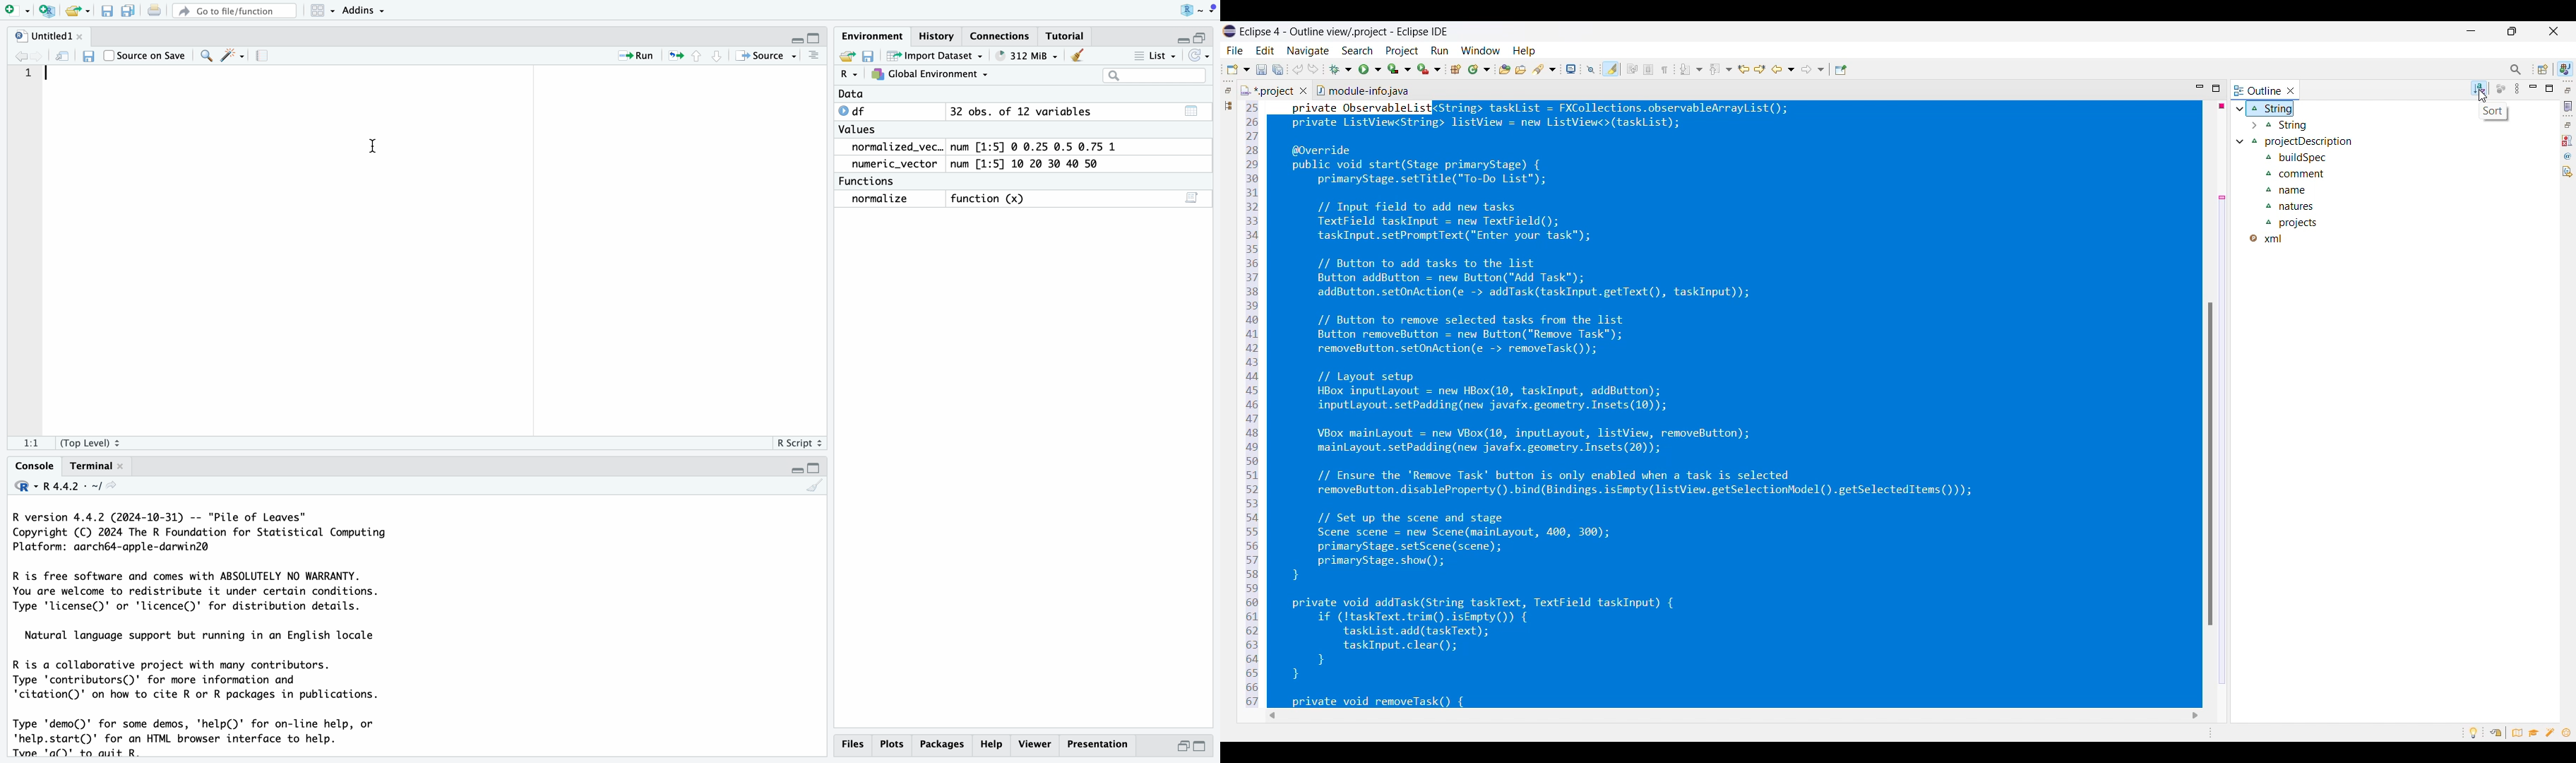  What do you see at coordinates (943, 745) in the screenshot?
I see `Packages` at bounding box center [943, 745].